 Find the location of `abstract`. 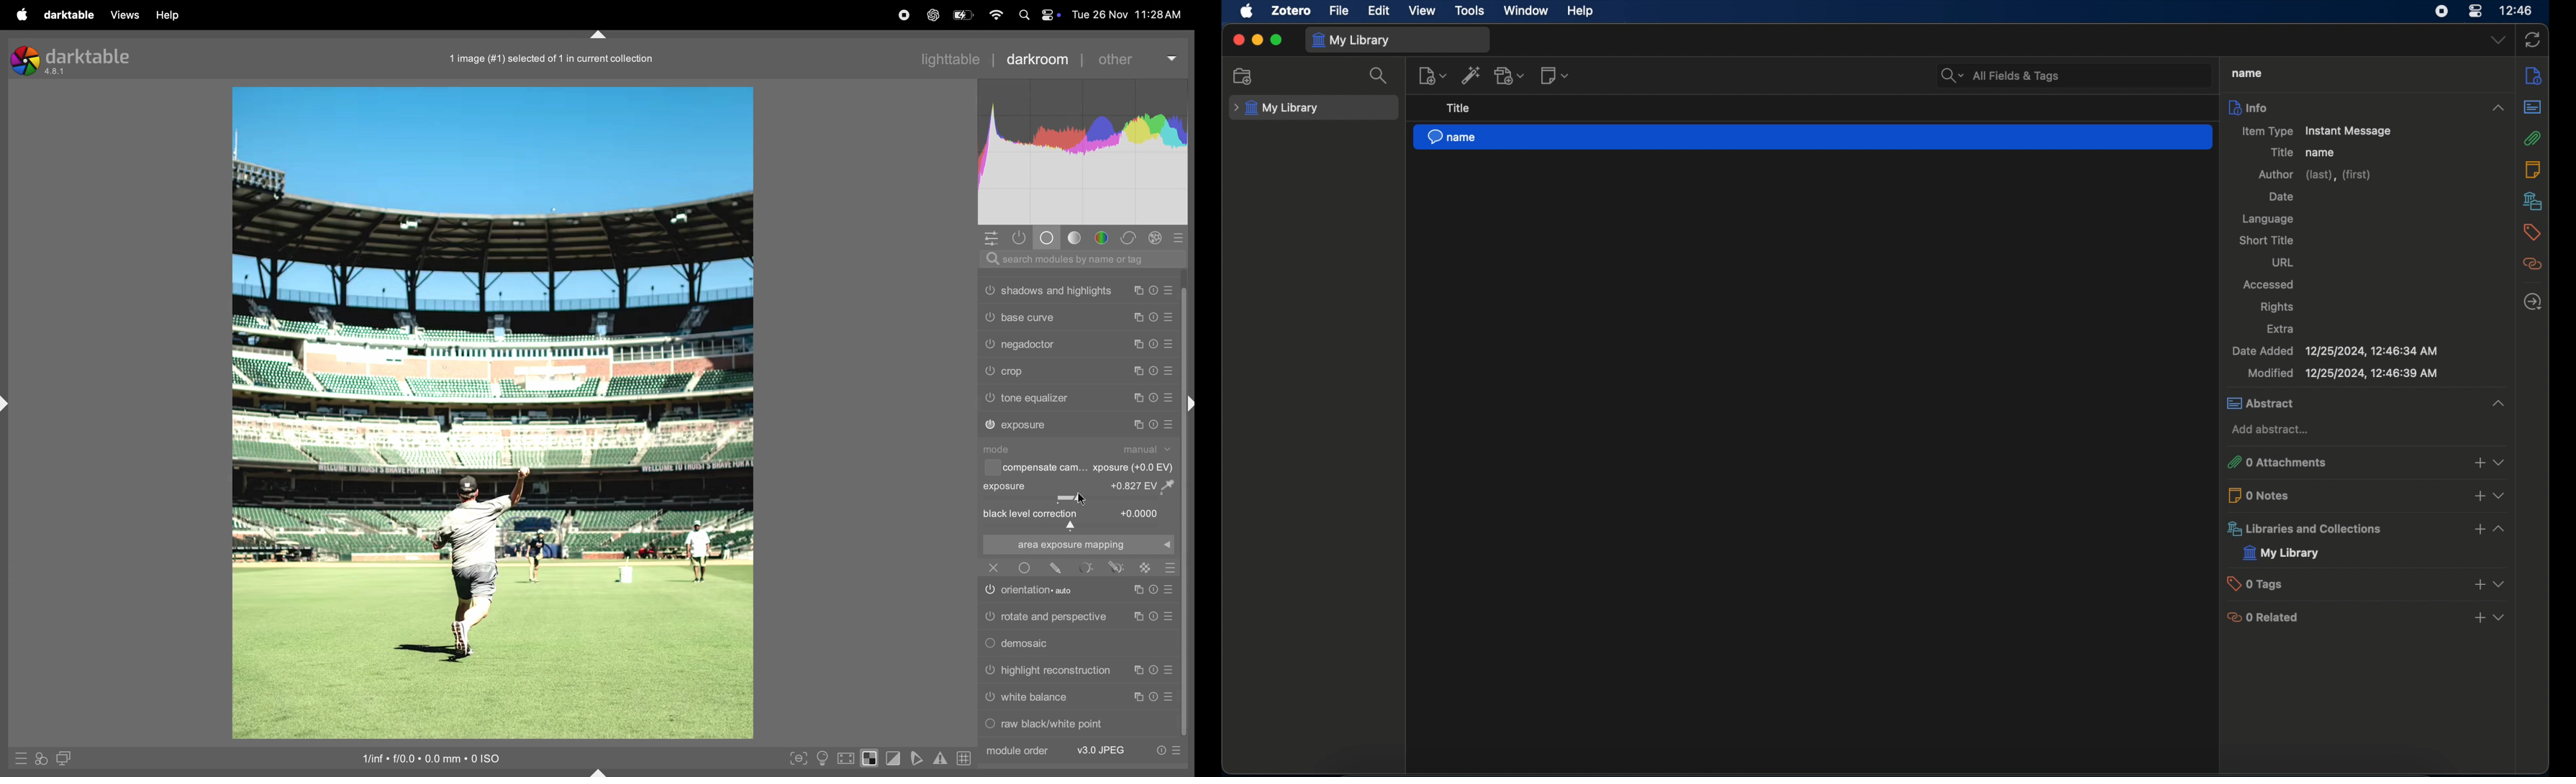

abstract is located at coordinates (2534, 108).